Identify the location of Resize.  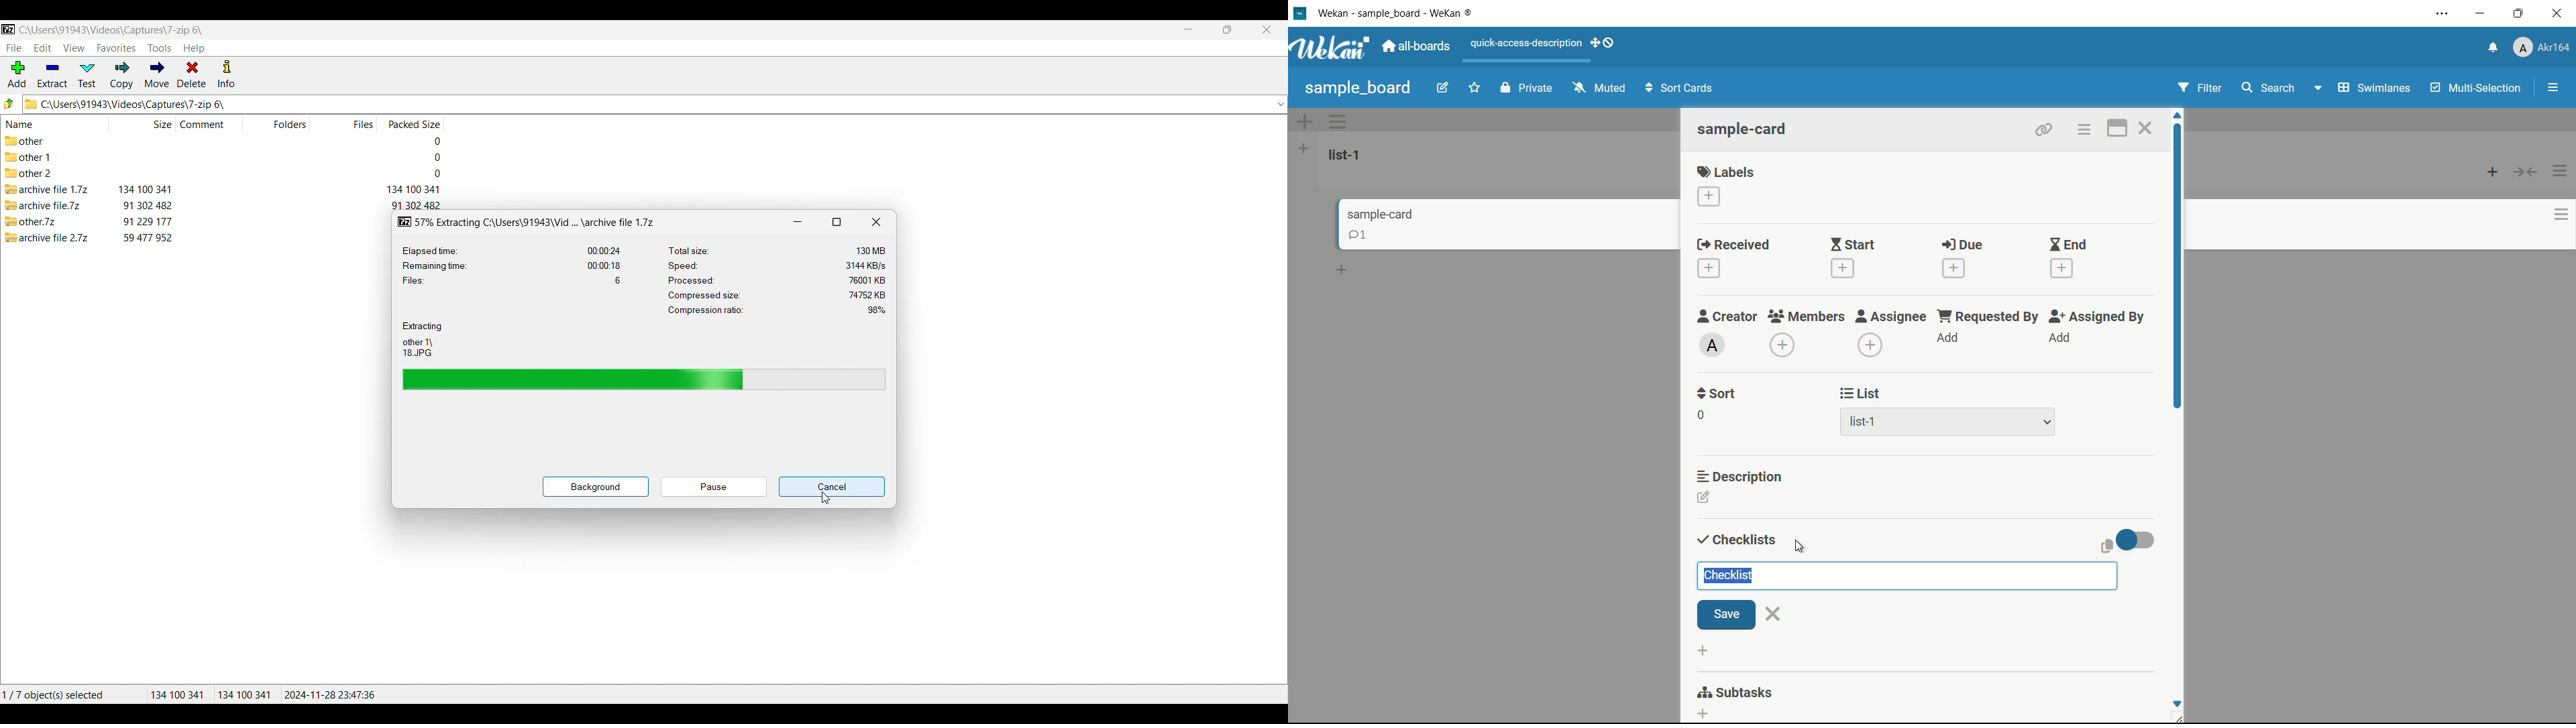
(1227, 29).